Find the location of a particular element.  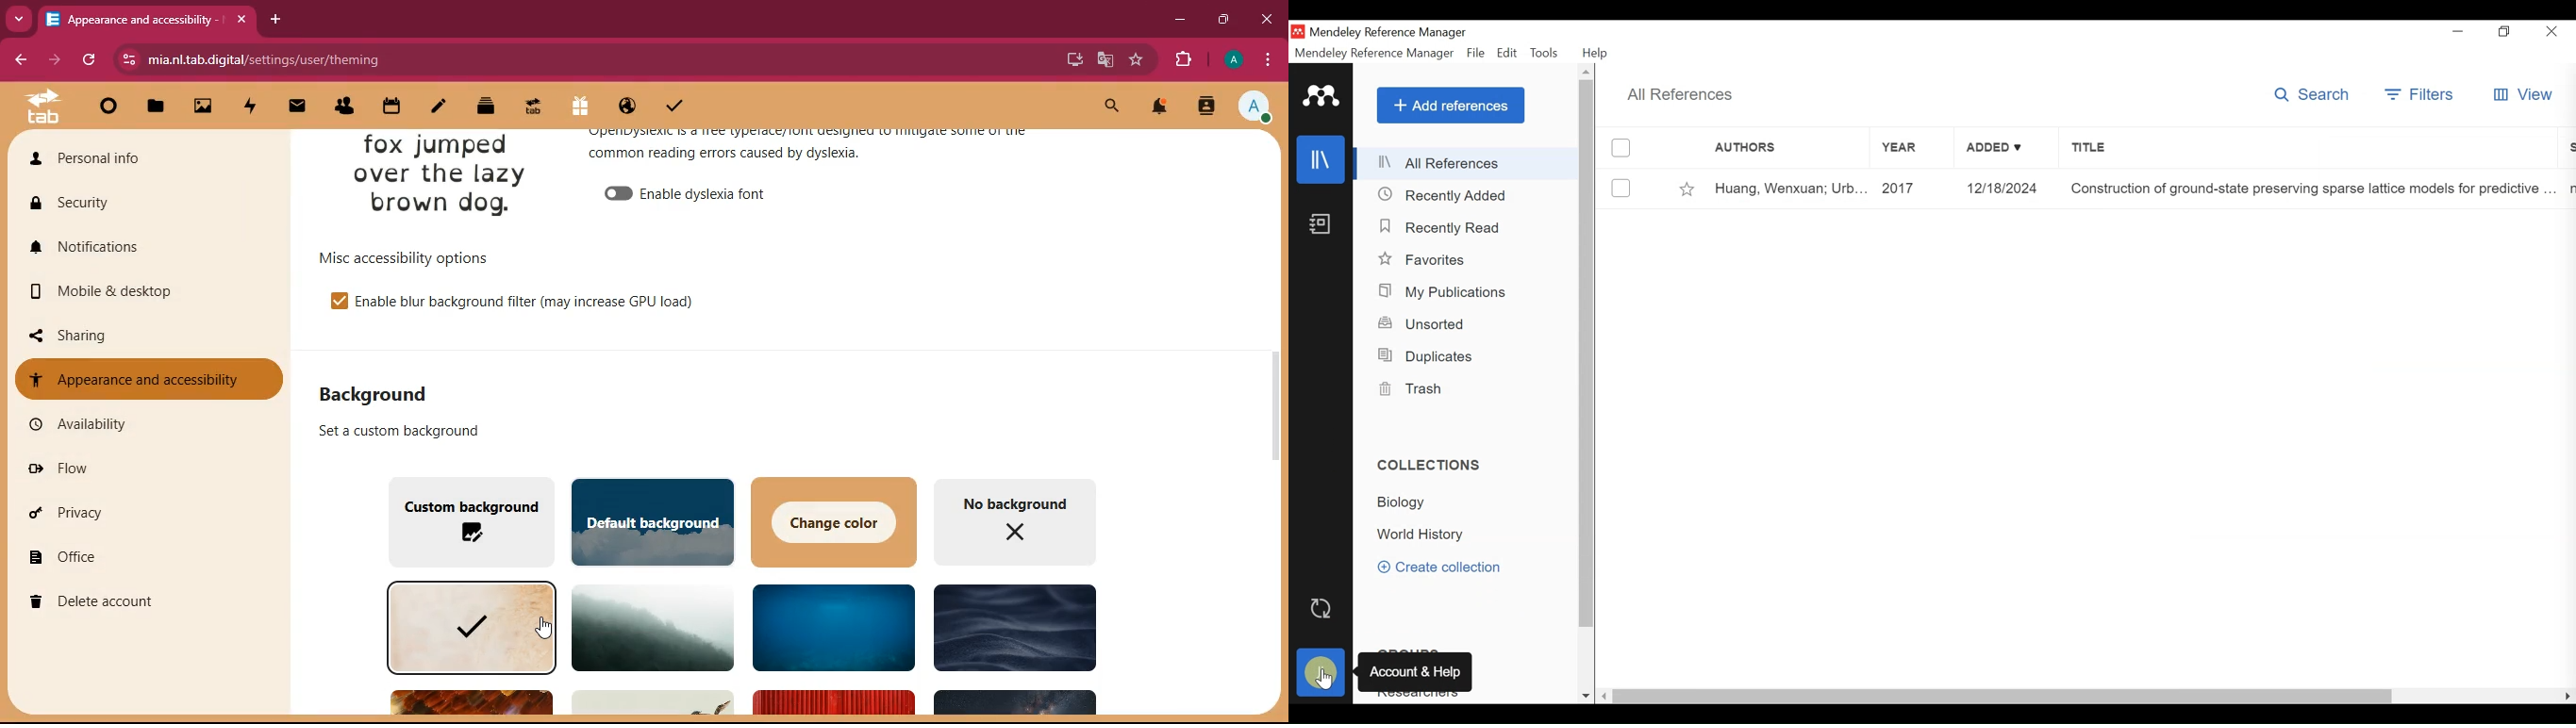

custom background is located at coordinates (401, 430).